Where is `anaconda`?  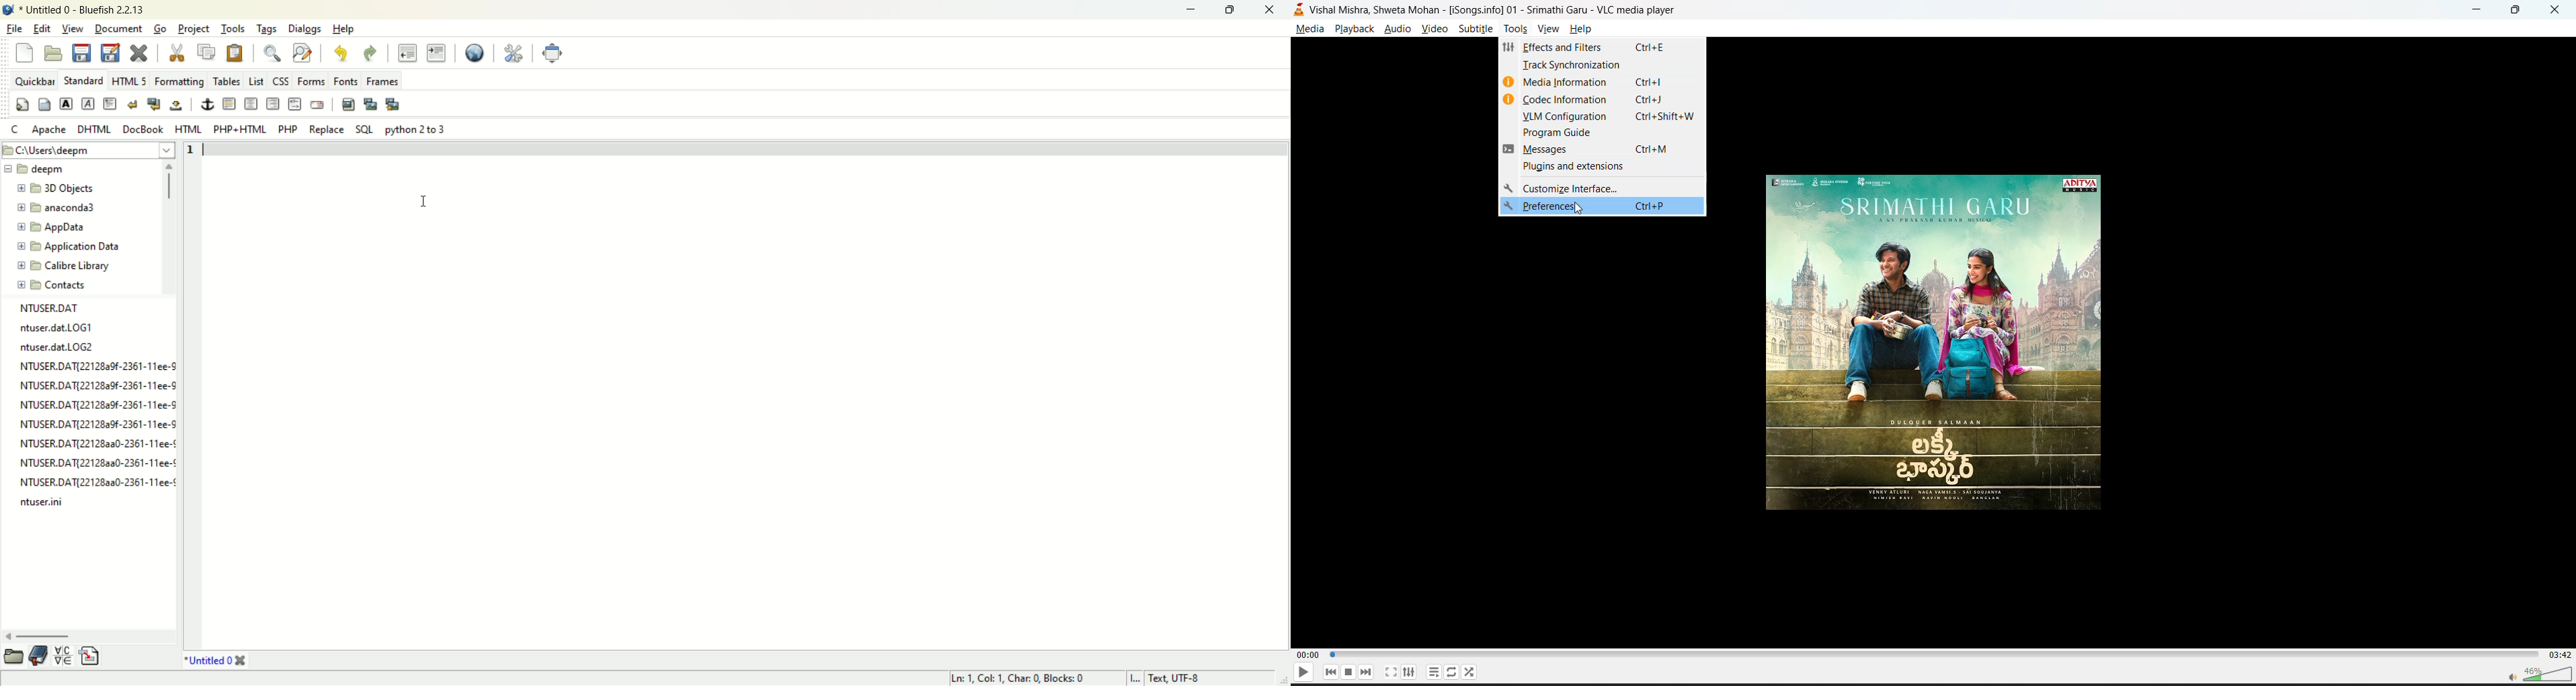 anaconda is located at coordinates (61, 210).